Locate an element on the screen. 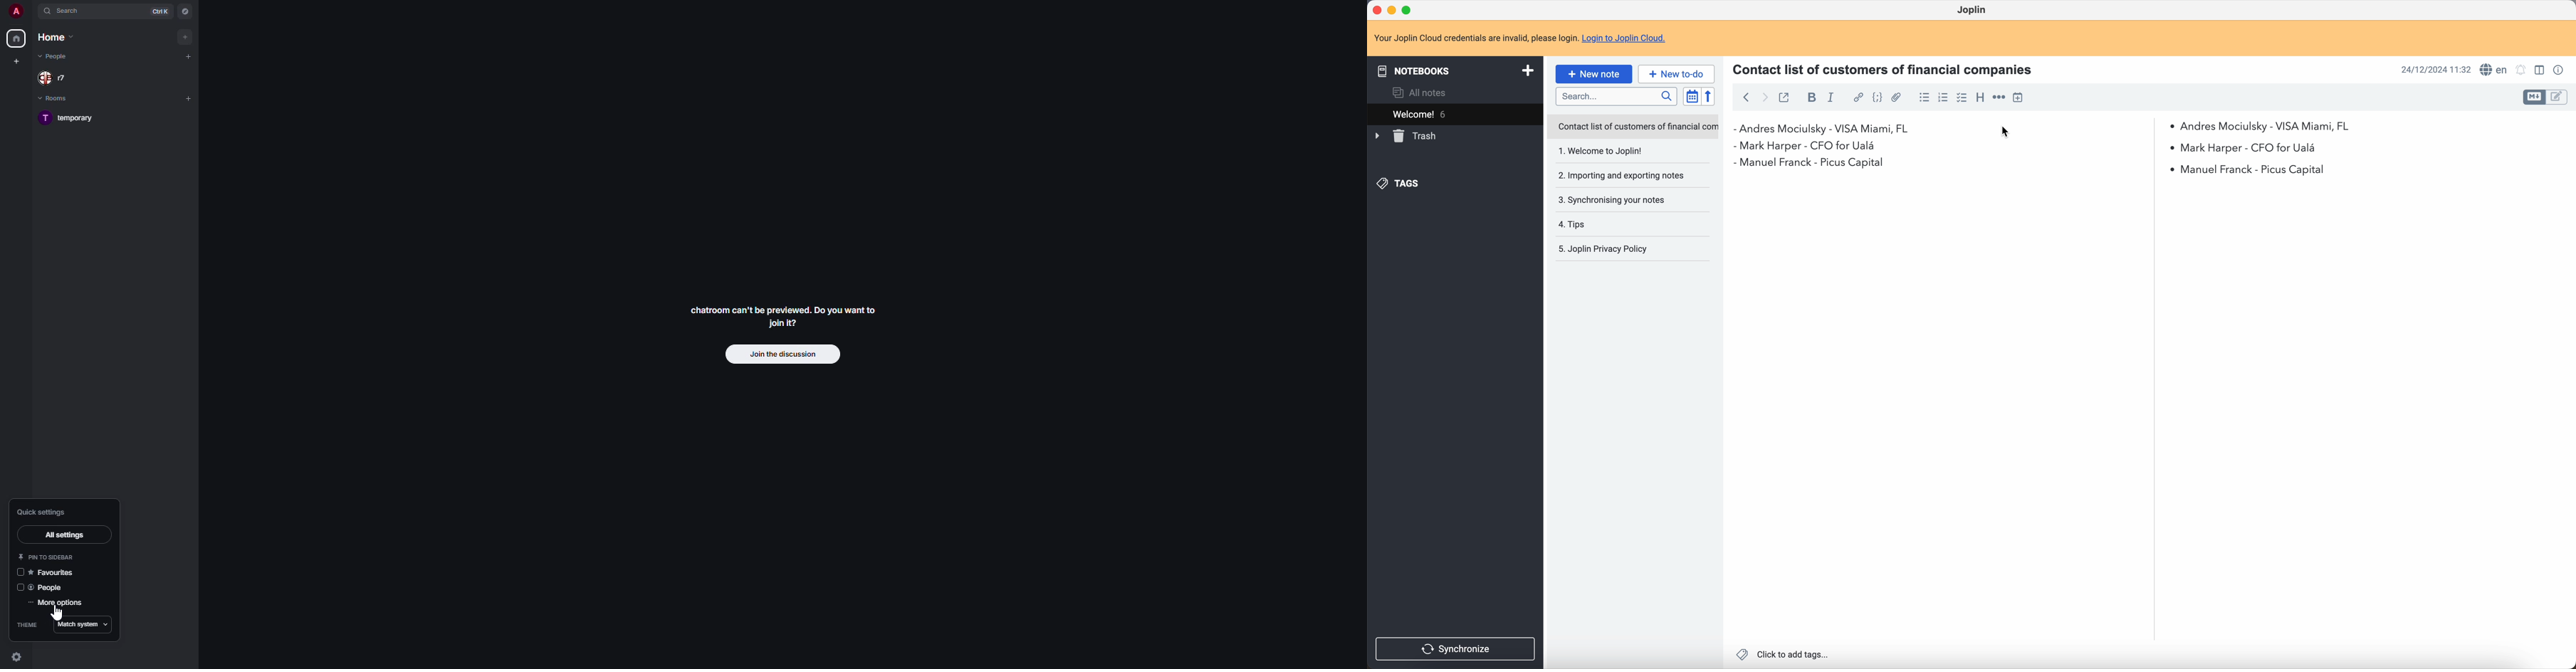 The image size is (2576, 672). home is located at coordinates (16, 40).